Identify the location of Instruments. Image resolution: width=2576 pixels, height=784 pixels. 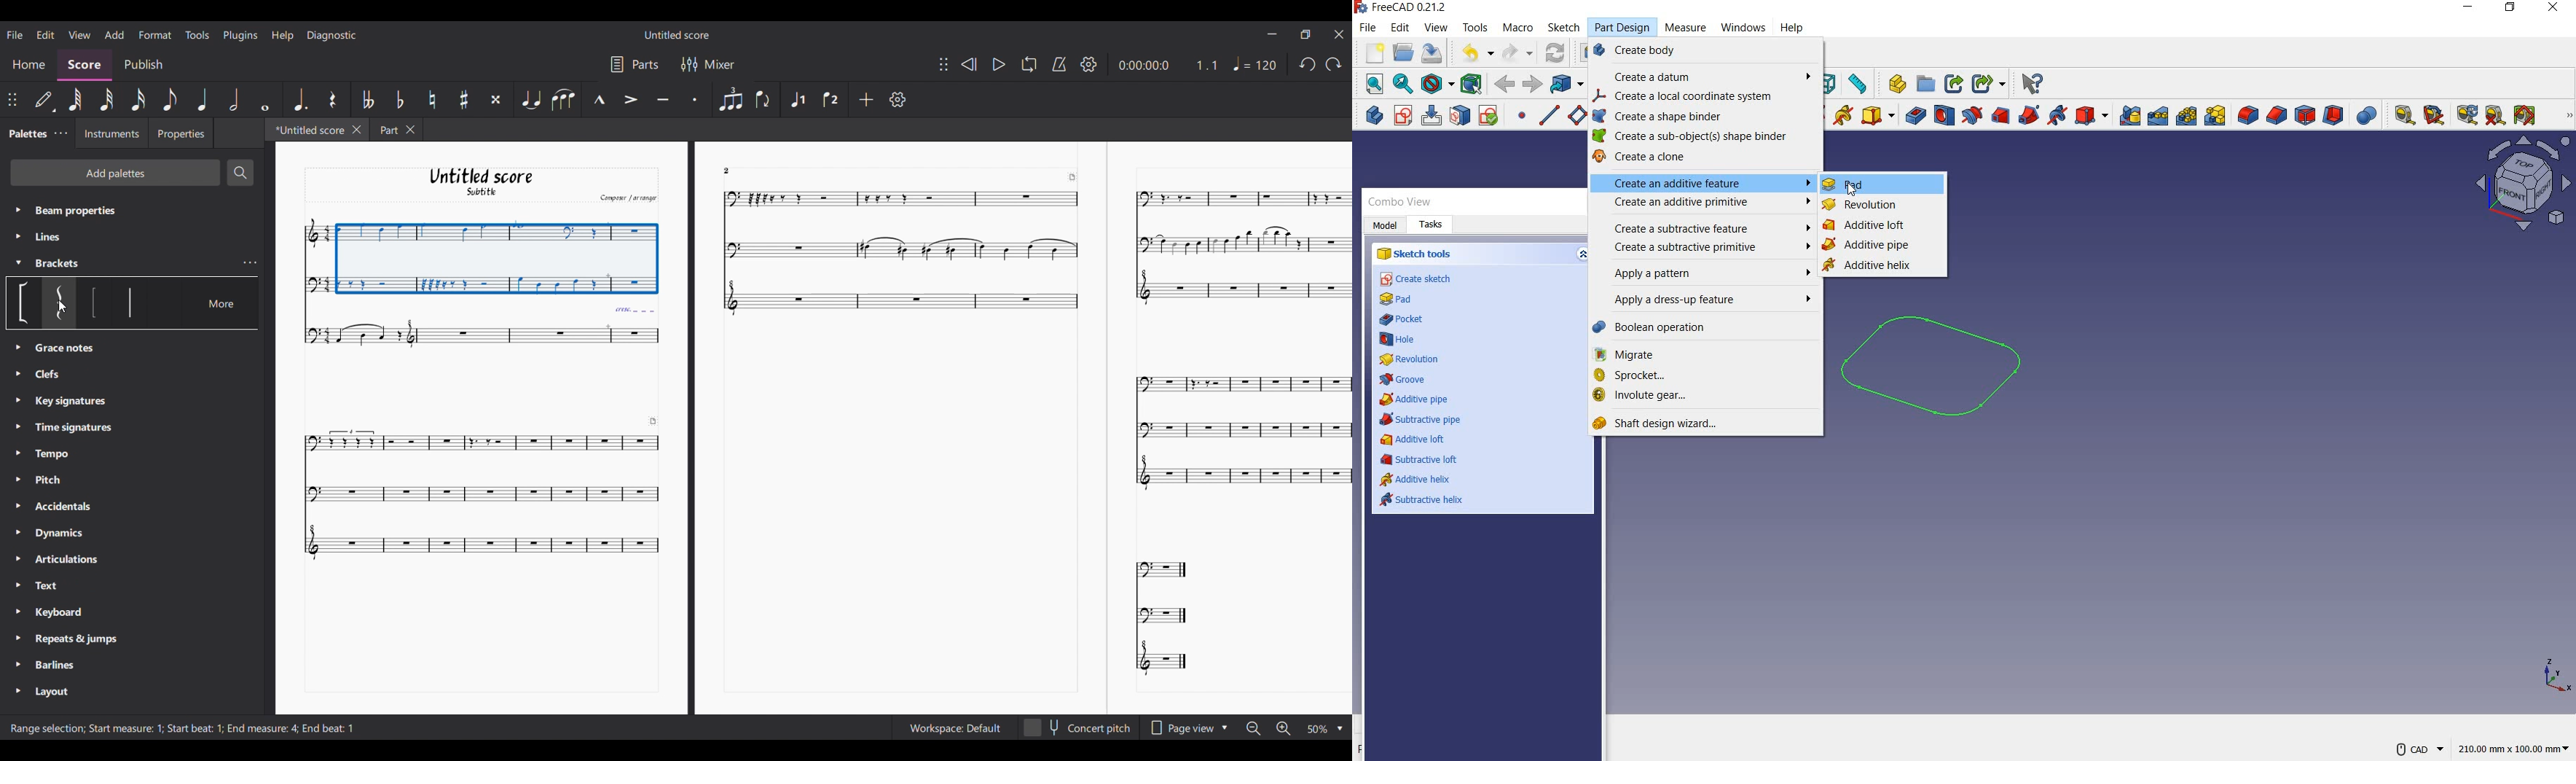
(111, 134).